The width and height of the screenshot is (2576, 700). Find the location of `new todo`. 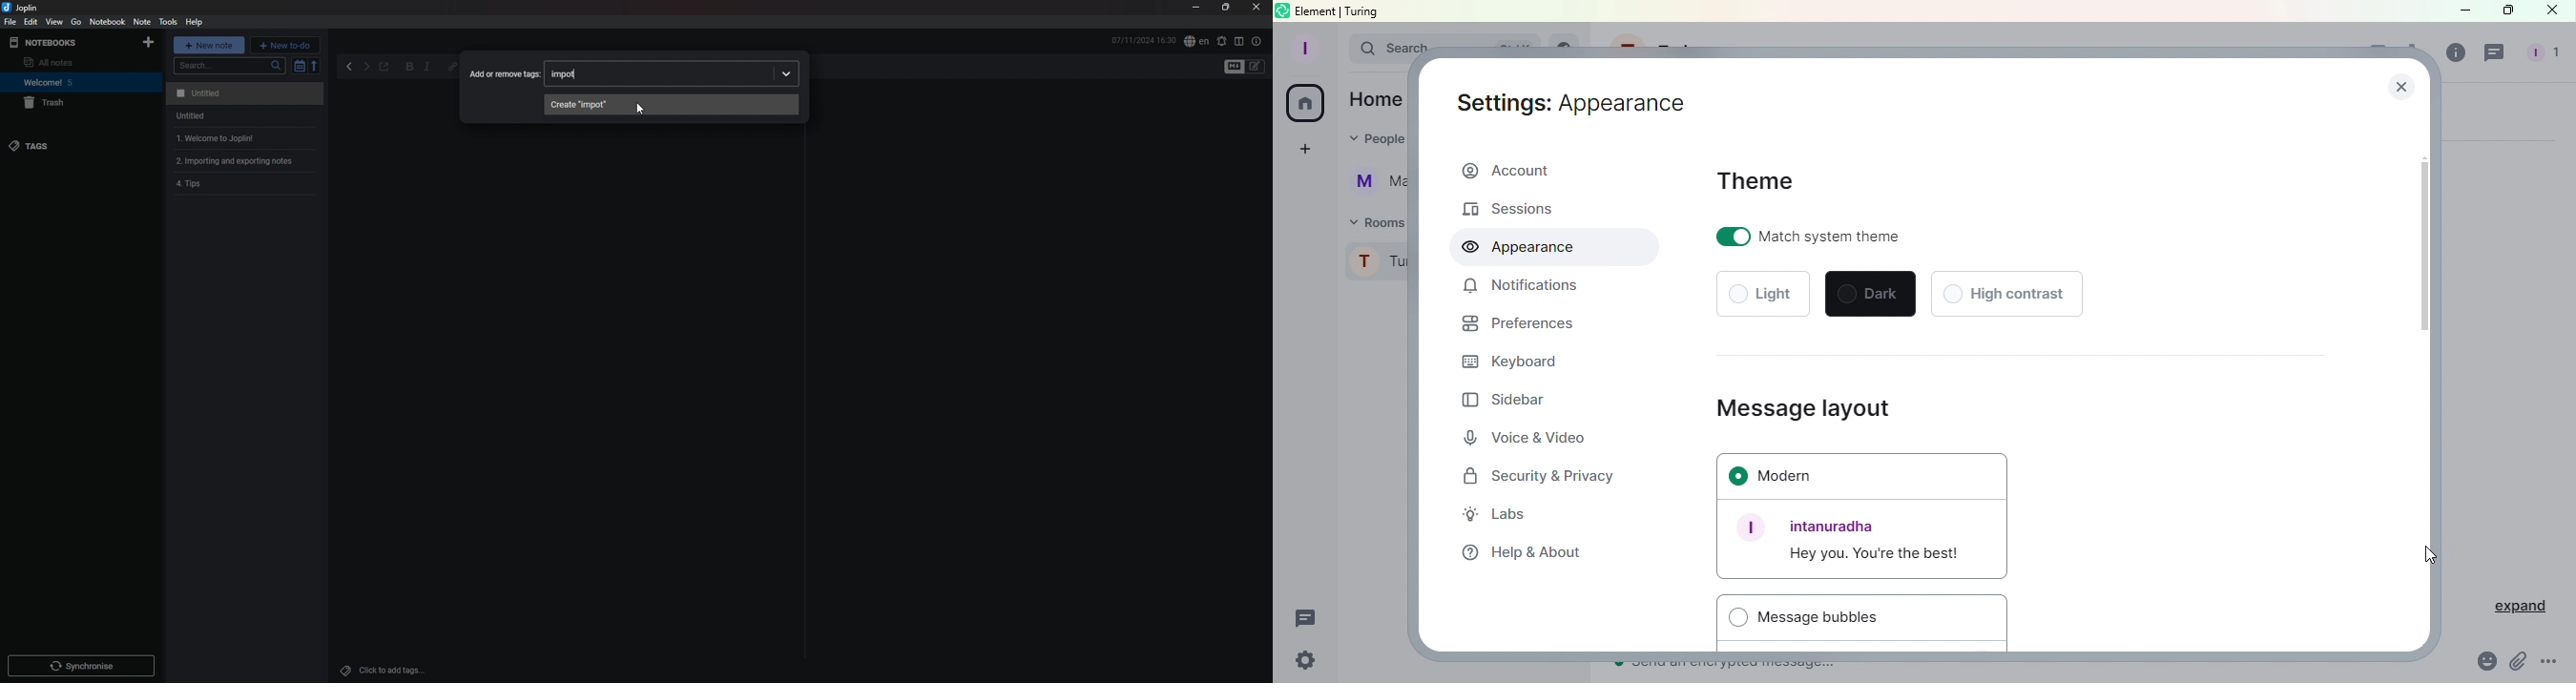

new todo is located at coordinates (285, 44).